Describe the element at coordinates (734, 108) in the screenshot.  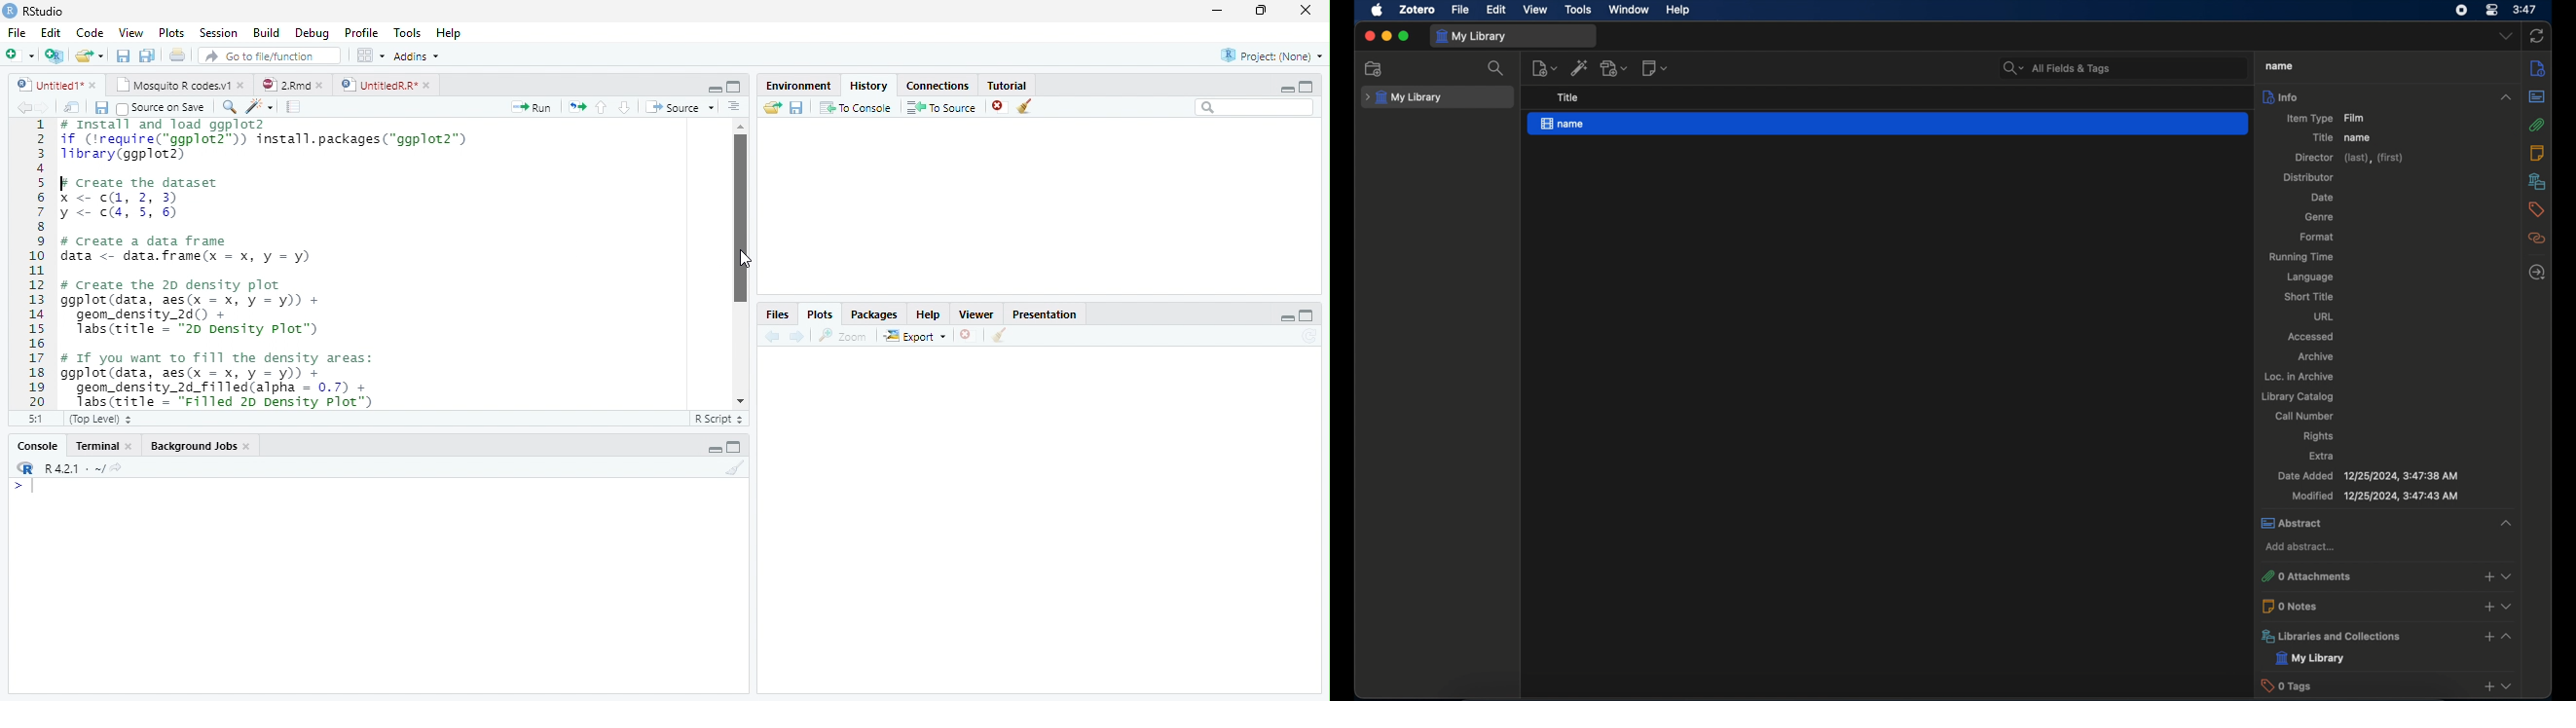
I see `Document outline` at that location.